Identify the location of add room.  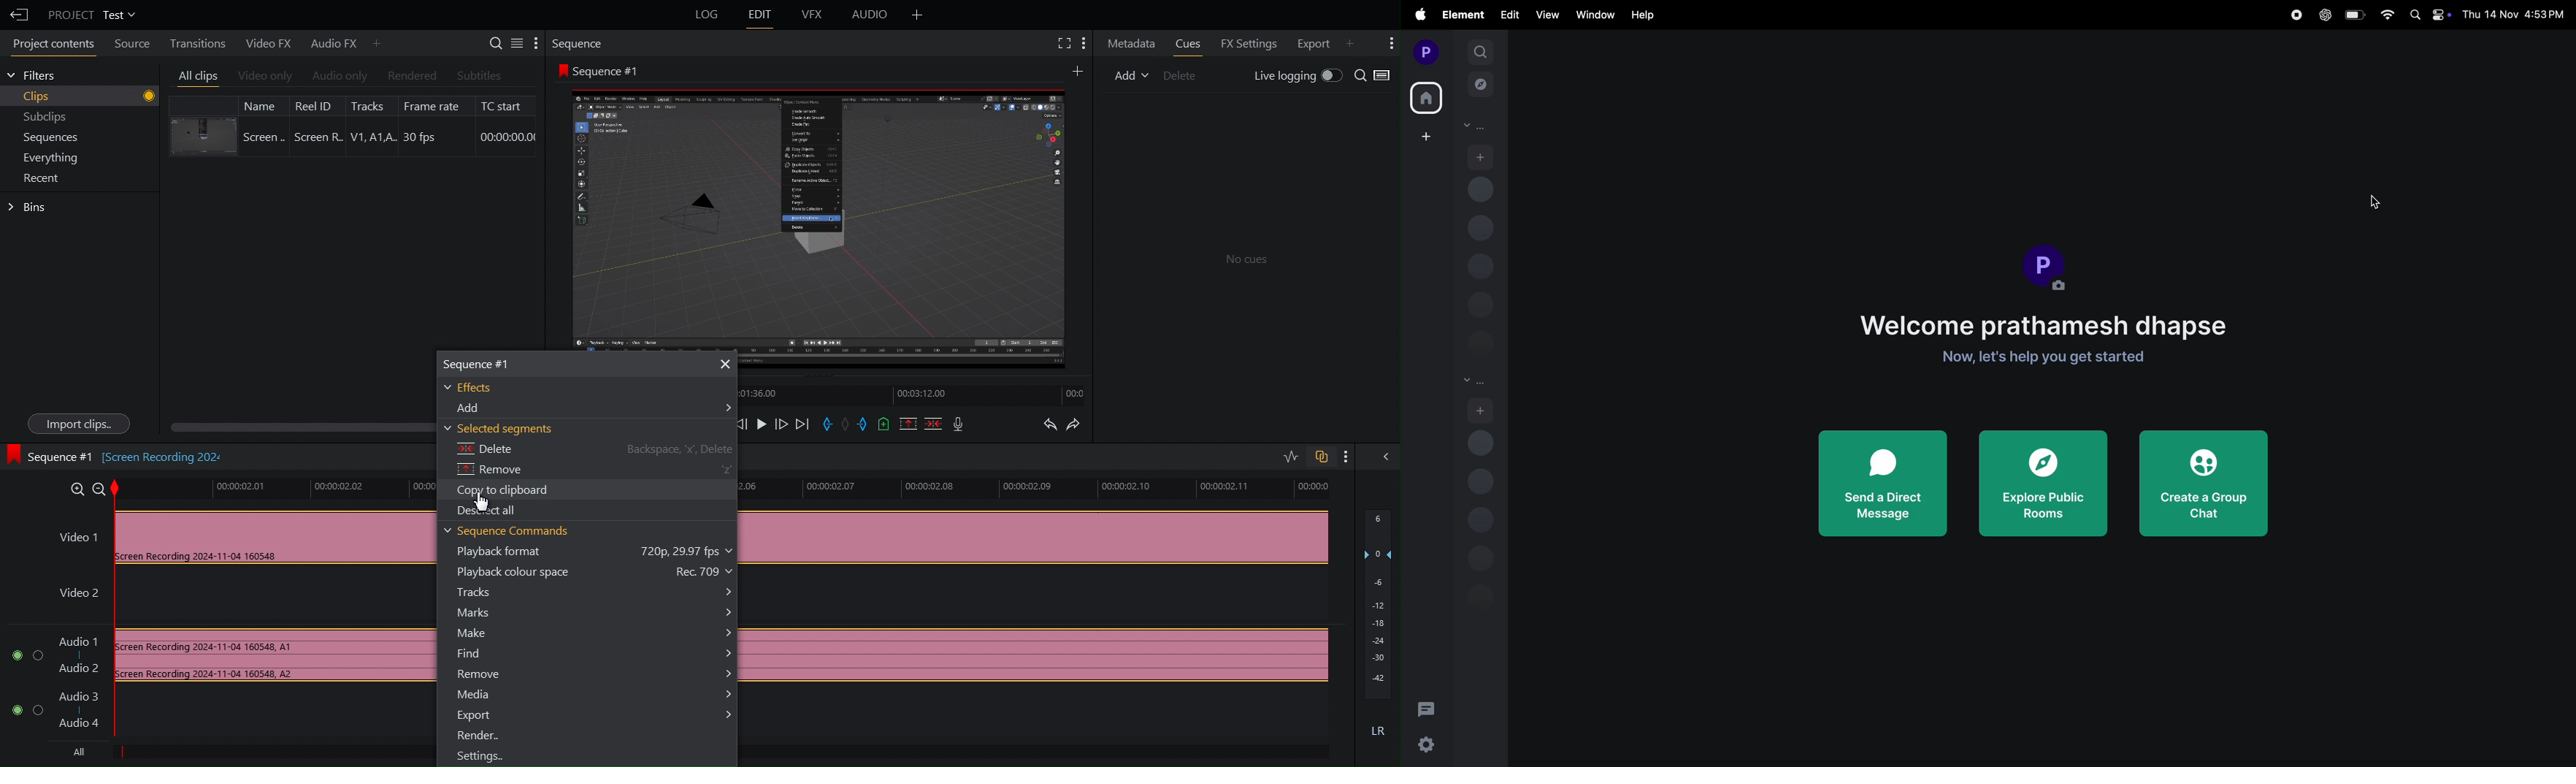
(1482, 411).